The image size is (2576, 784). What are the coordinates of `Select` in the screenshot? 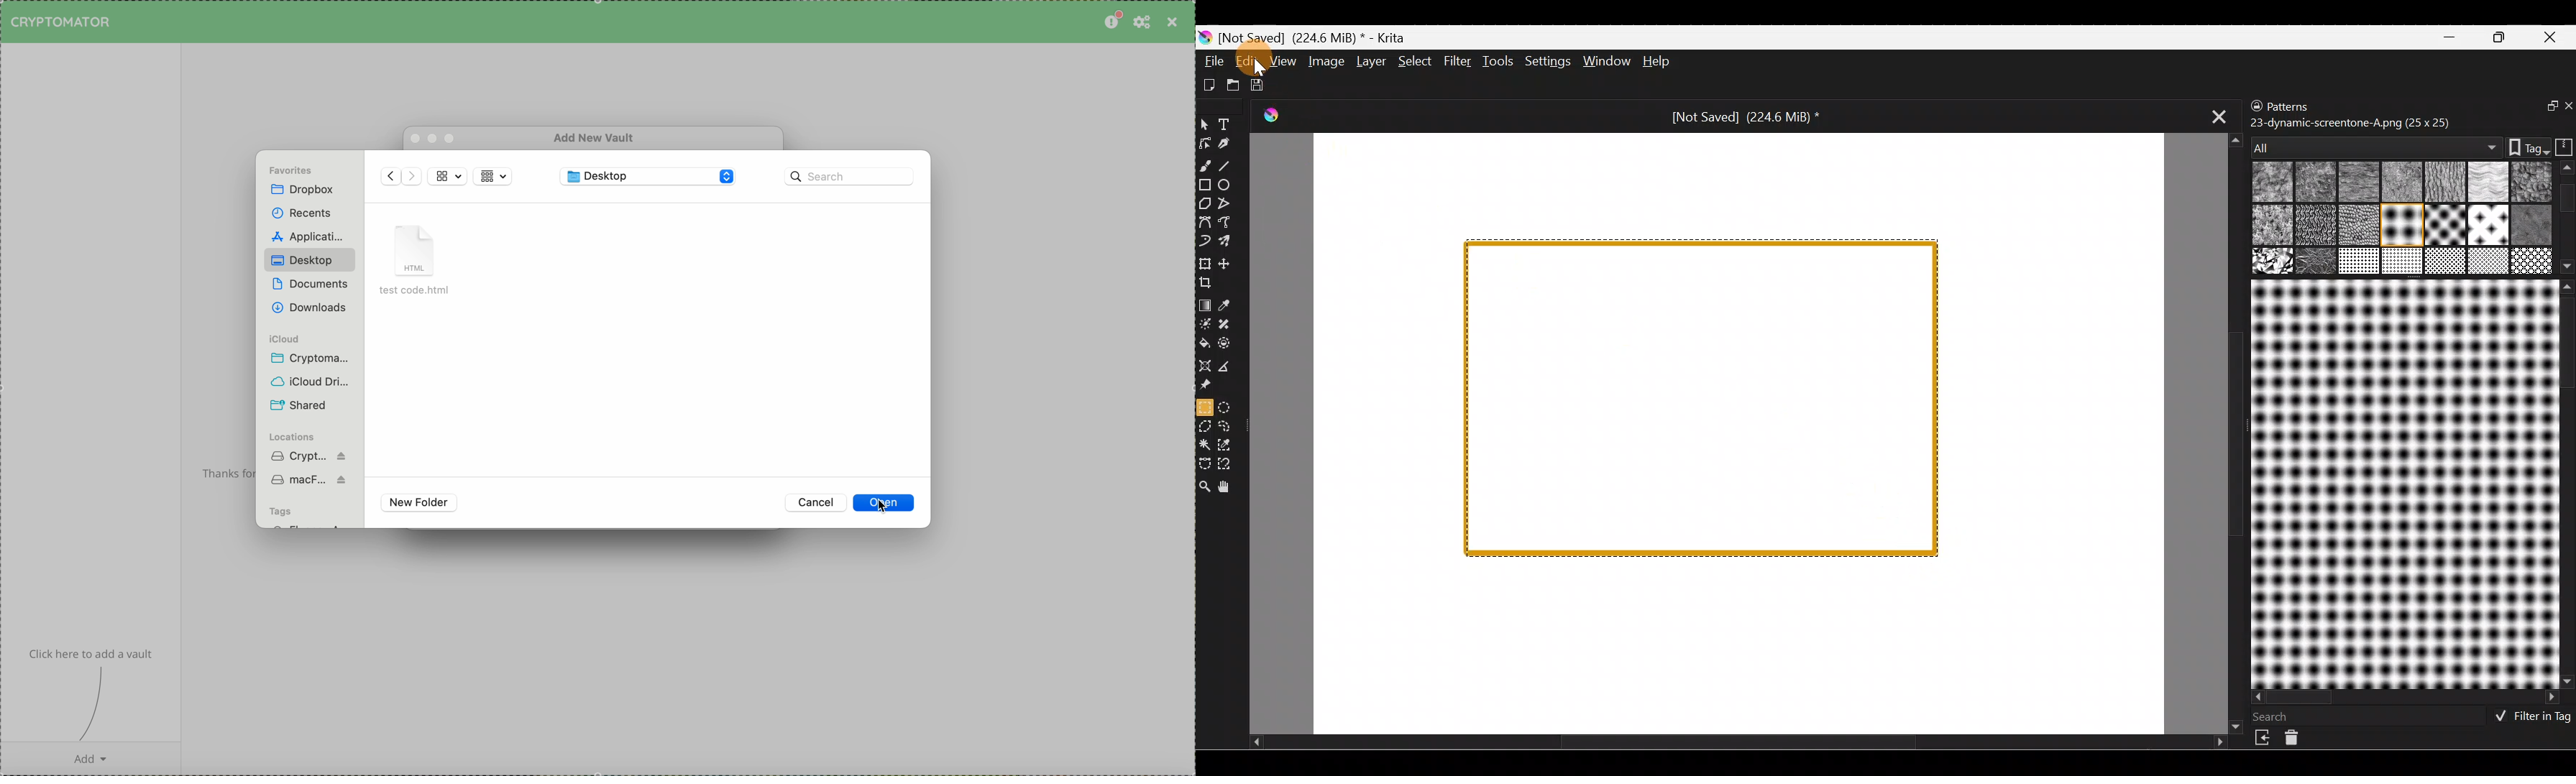 It's located at (1417, 63).